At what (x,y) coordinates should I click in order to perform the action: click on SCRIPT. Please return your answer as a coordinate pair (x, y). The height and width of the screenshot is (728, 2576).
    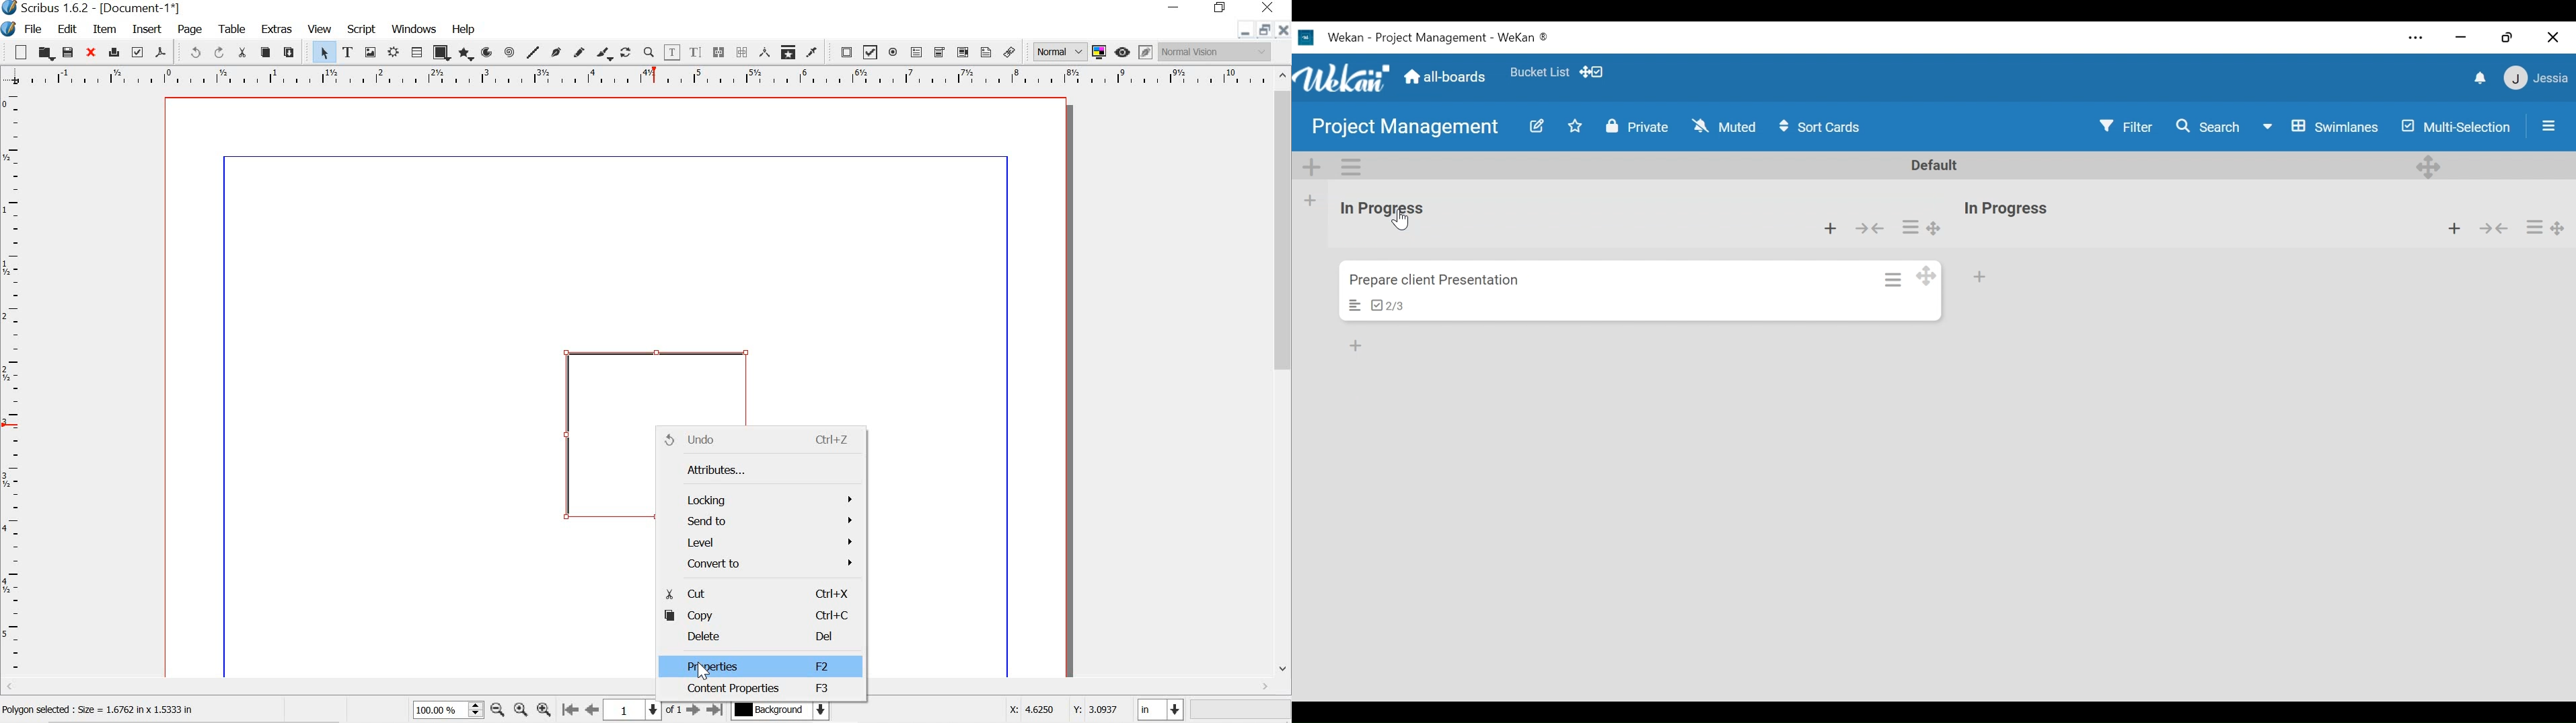
    Looking at the image, I should click on (362, 28).